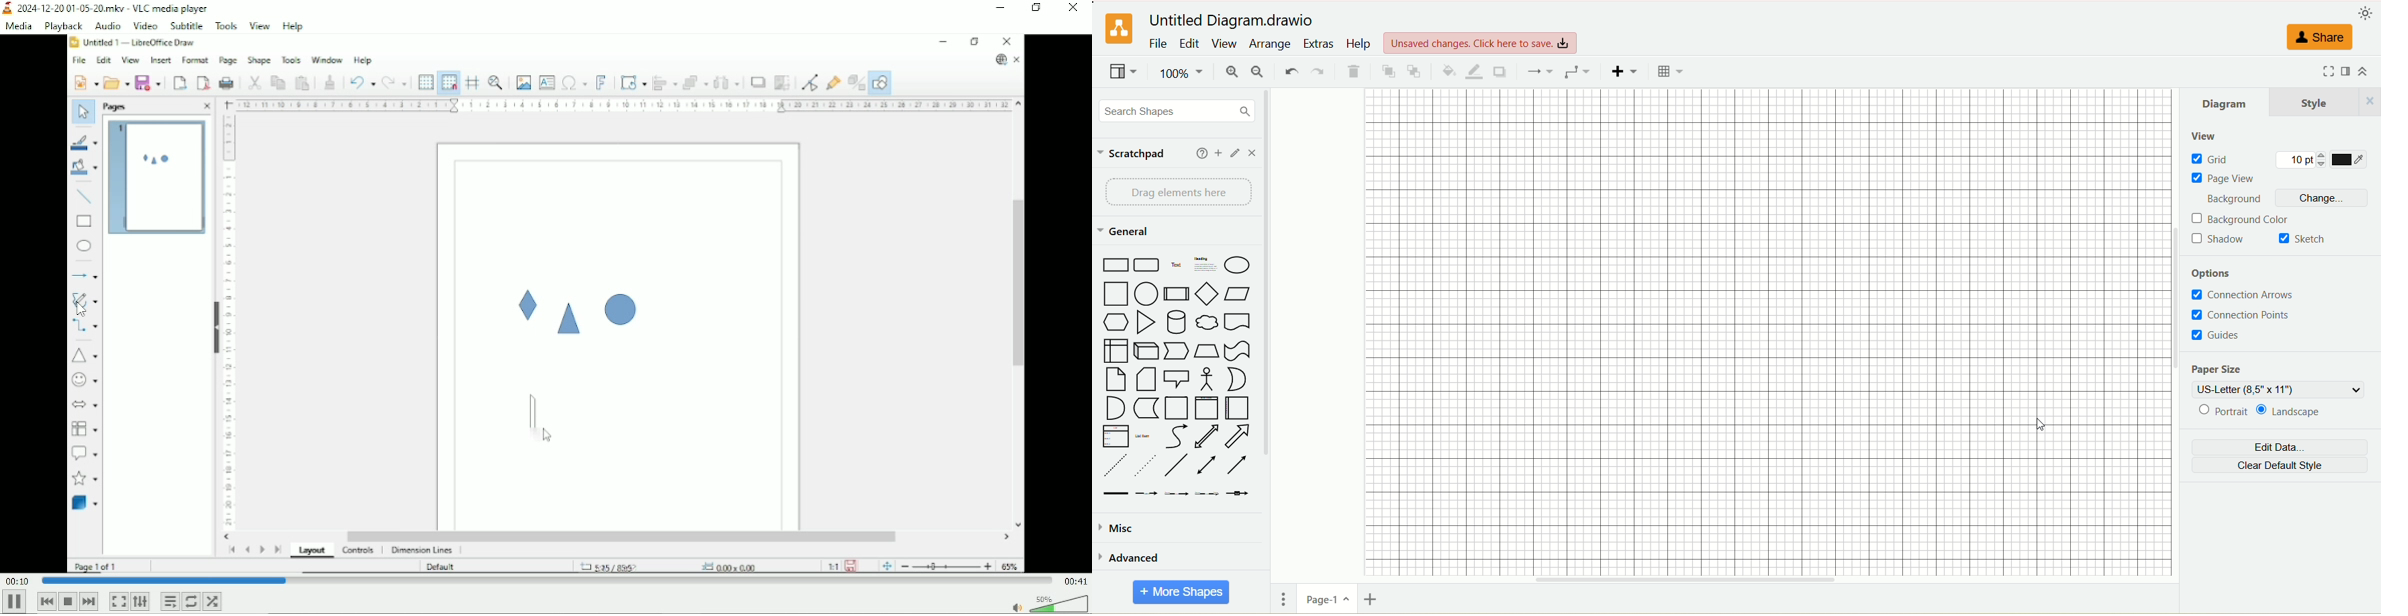  Describe the element at coordinates (1500, 71) in the screenshot. I see `shadow` at that location.